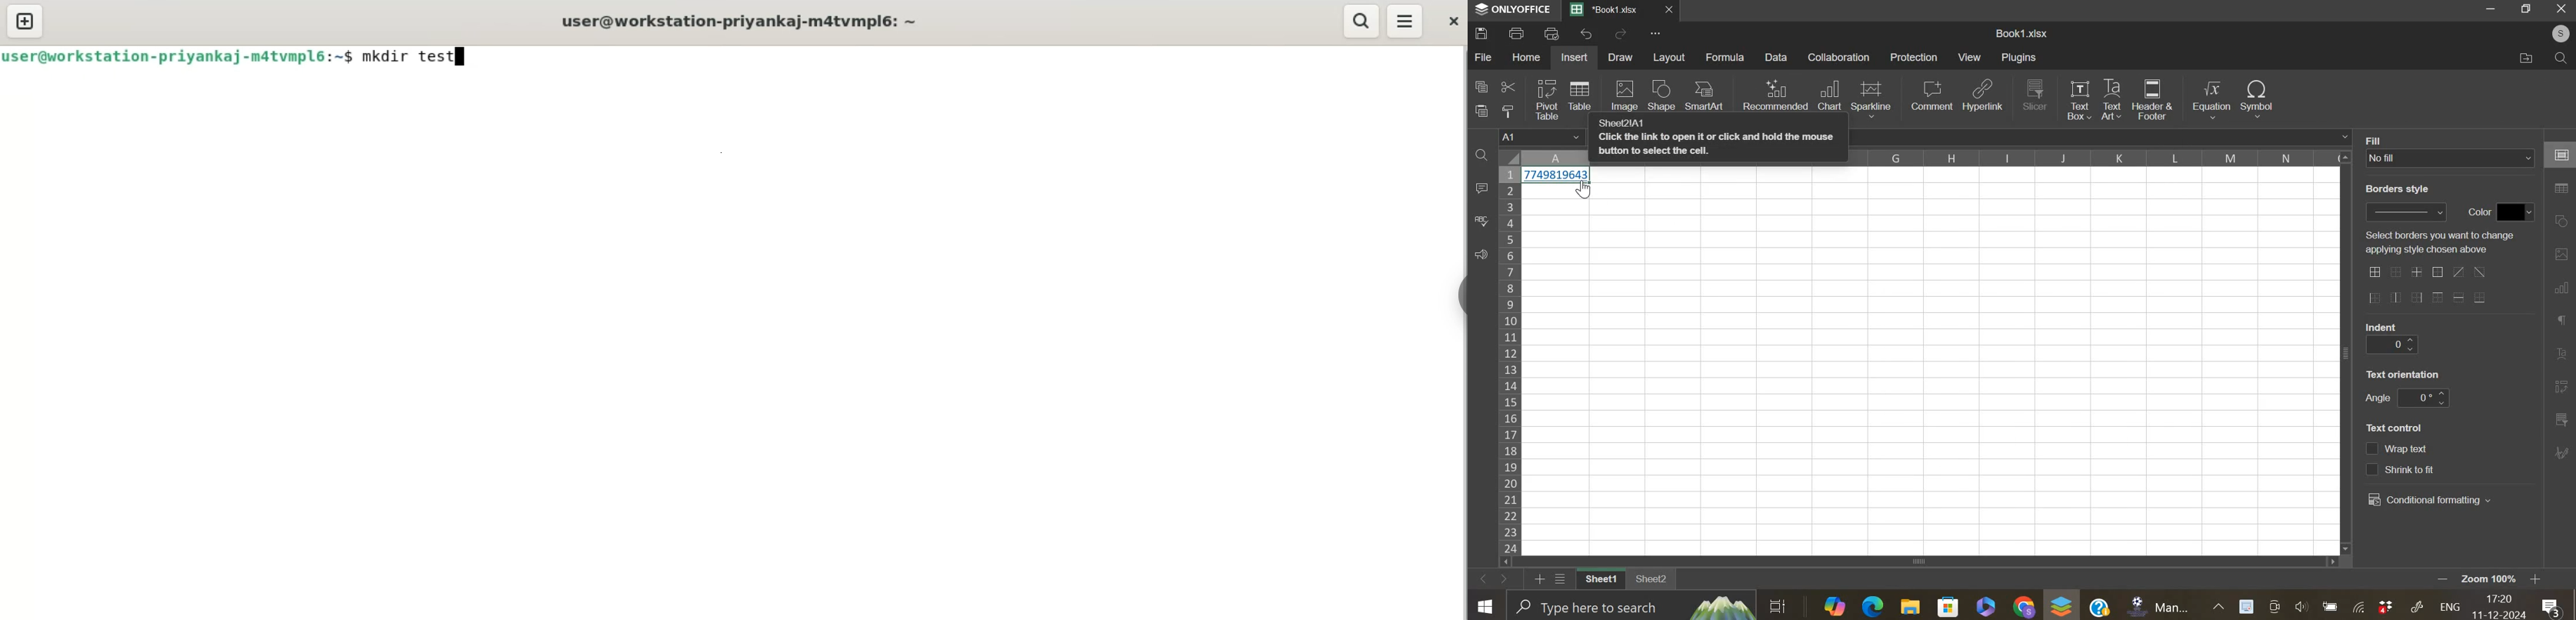 This screenshot has width=2576, height=644. What do you see at coordinates (1481, 157) in the screenshot?
I see `find` at bounding box center [1481, 157].